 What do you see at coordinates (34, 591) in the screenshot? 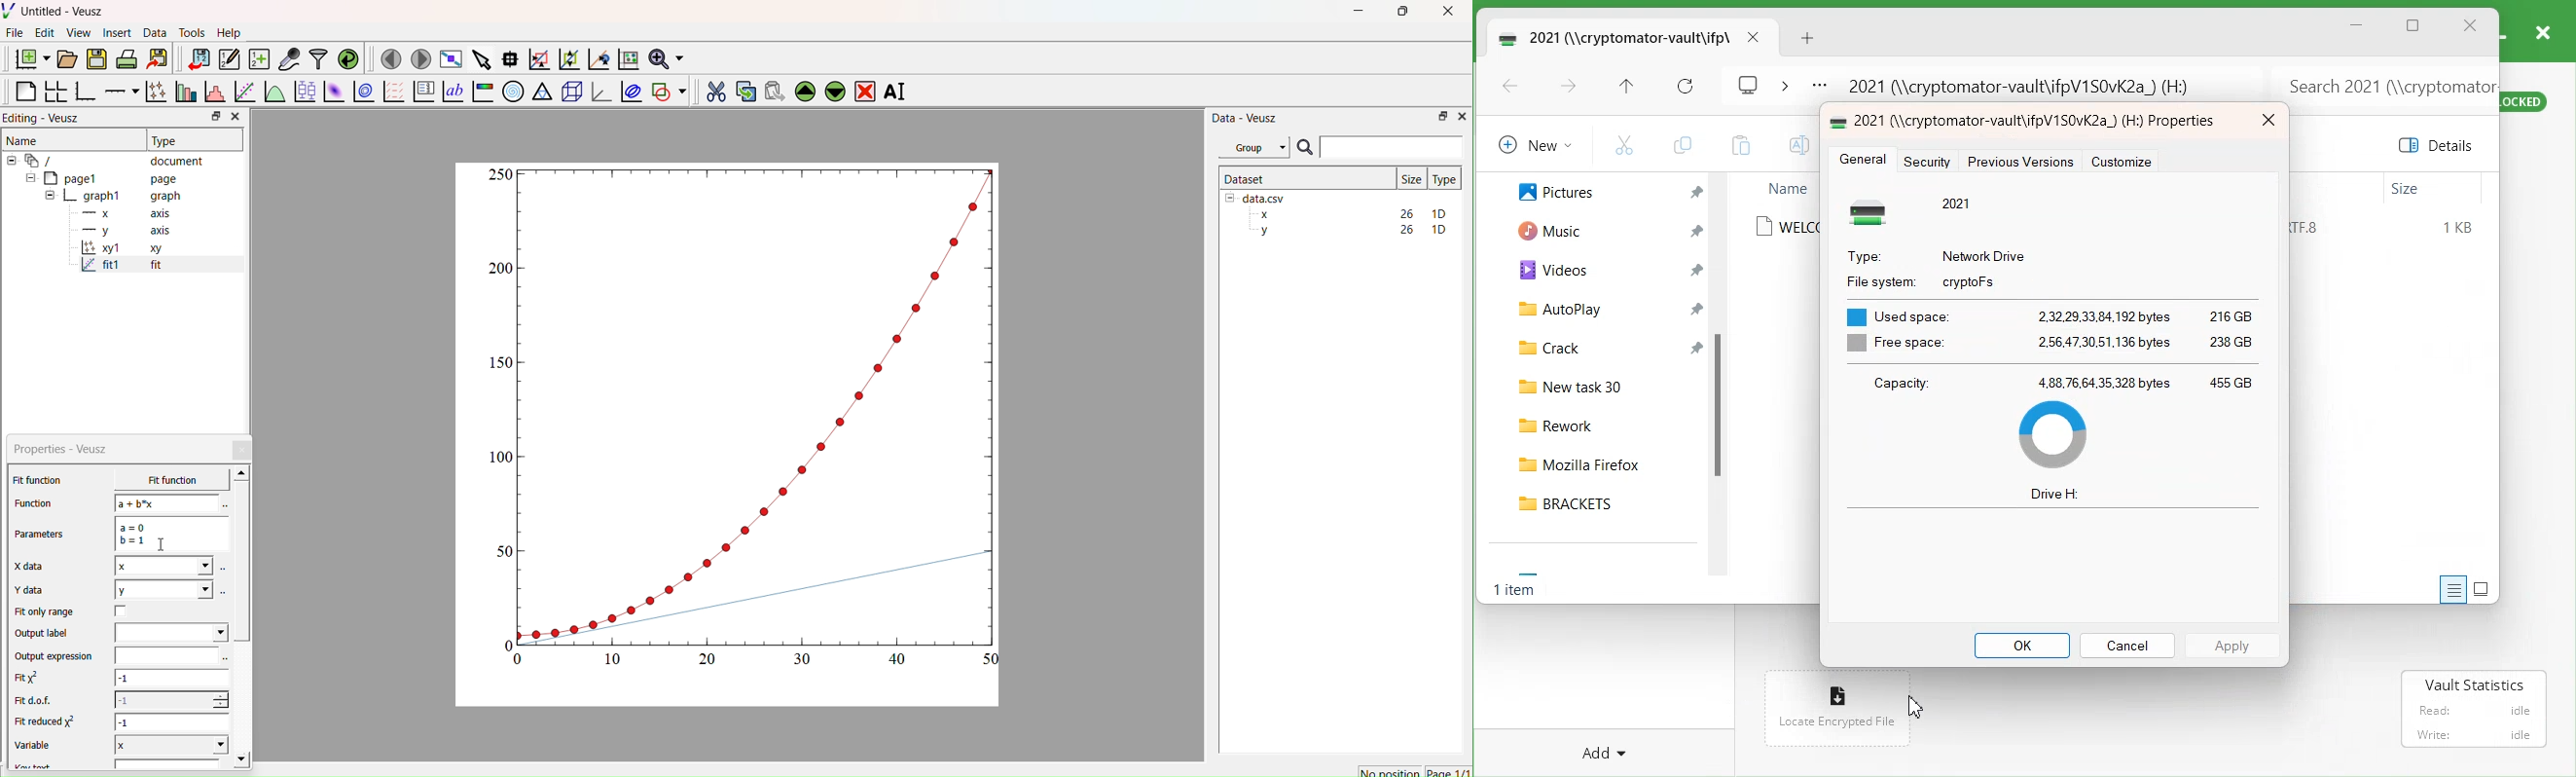
I see `Y data` at bounding box center [34, 591].